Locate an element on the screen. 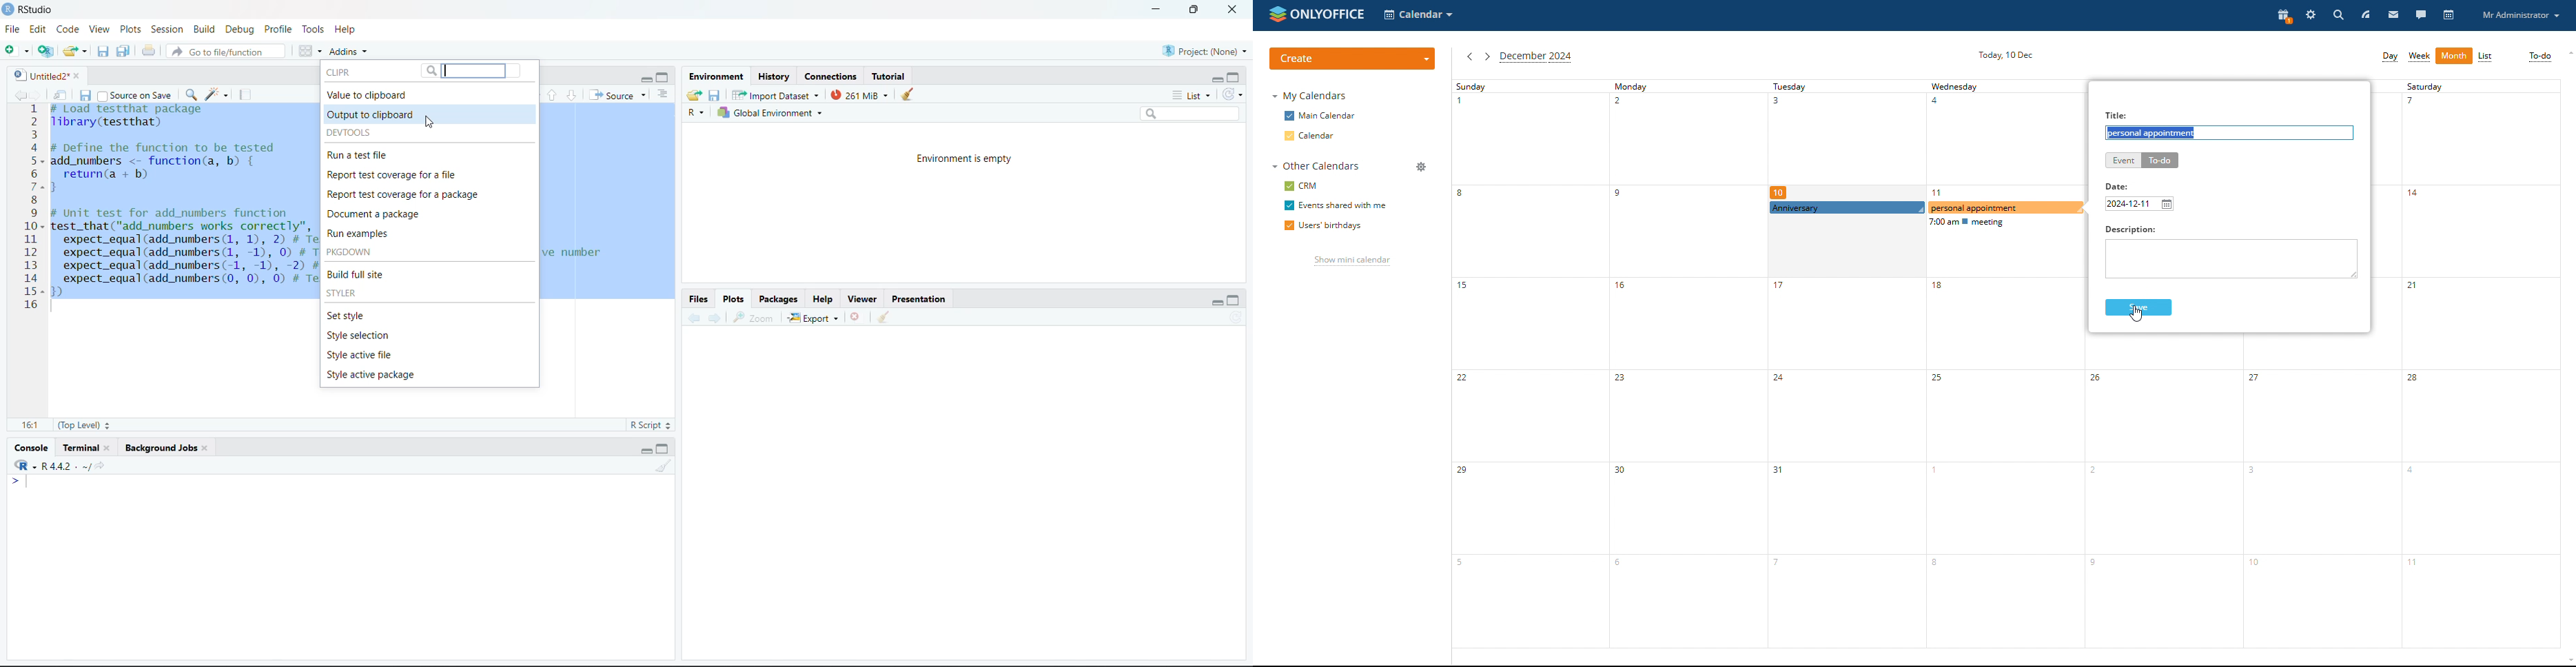 The height and width of the screenshot is (672, 2576). Report test coverage for a file is located at coordinates (392, 176).